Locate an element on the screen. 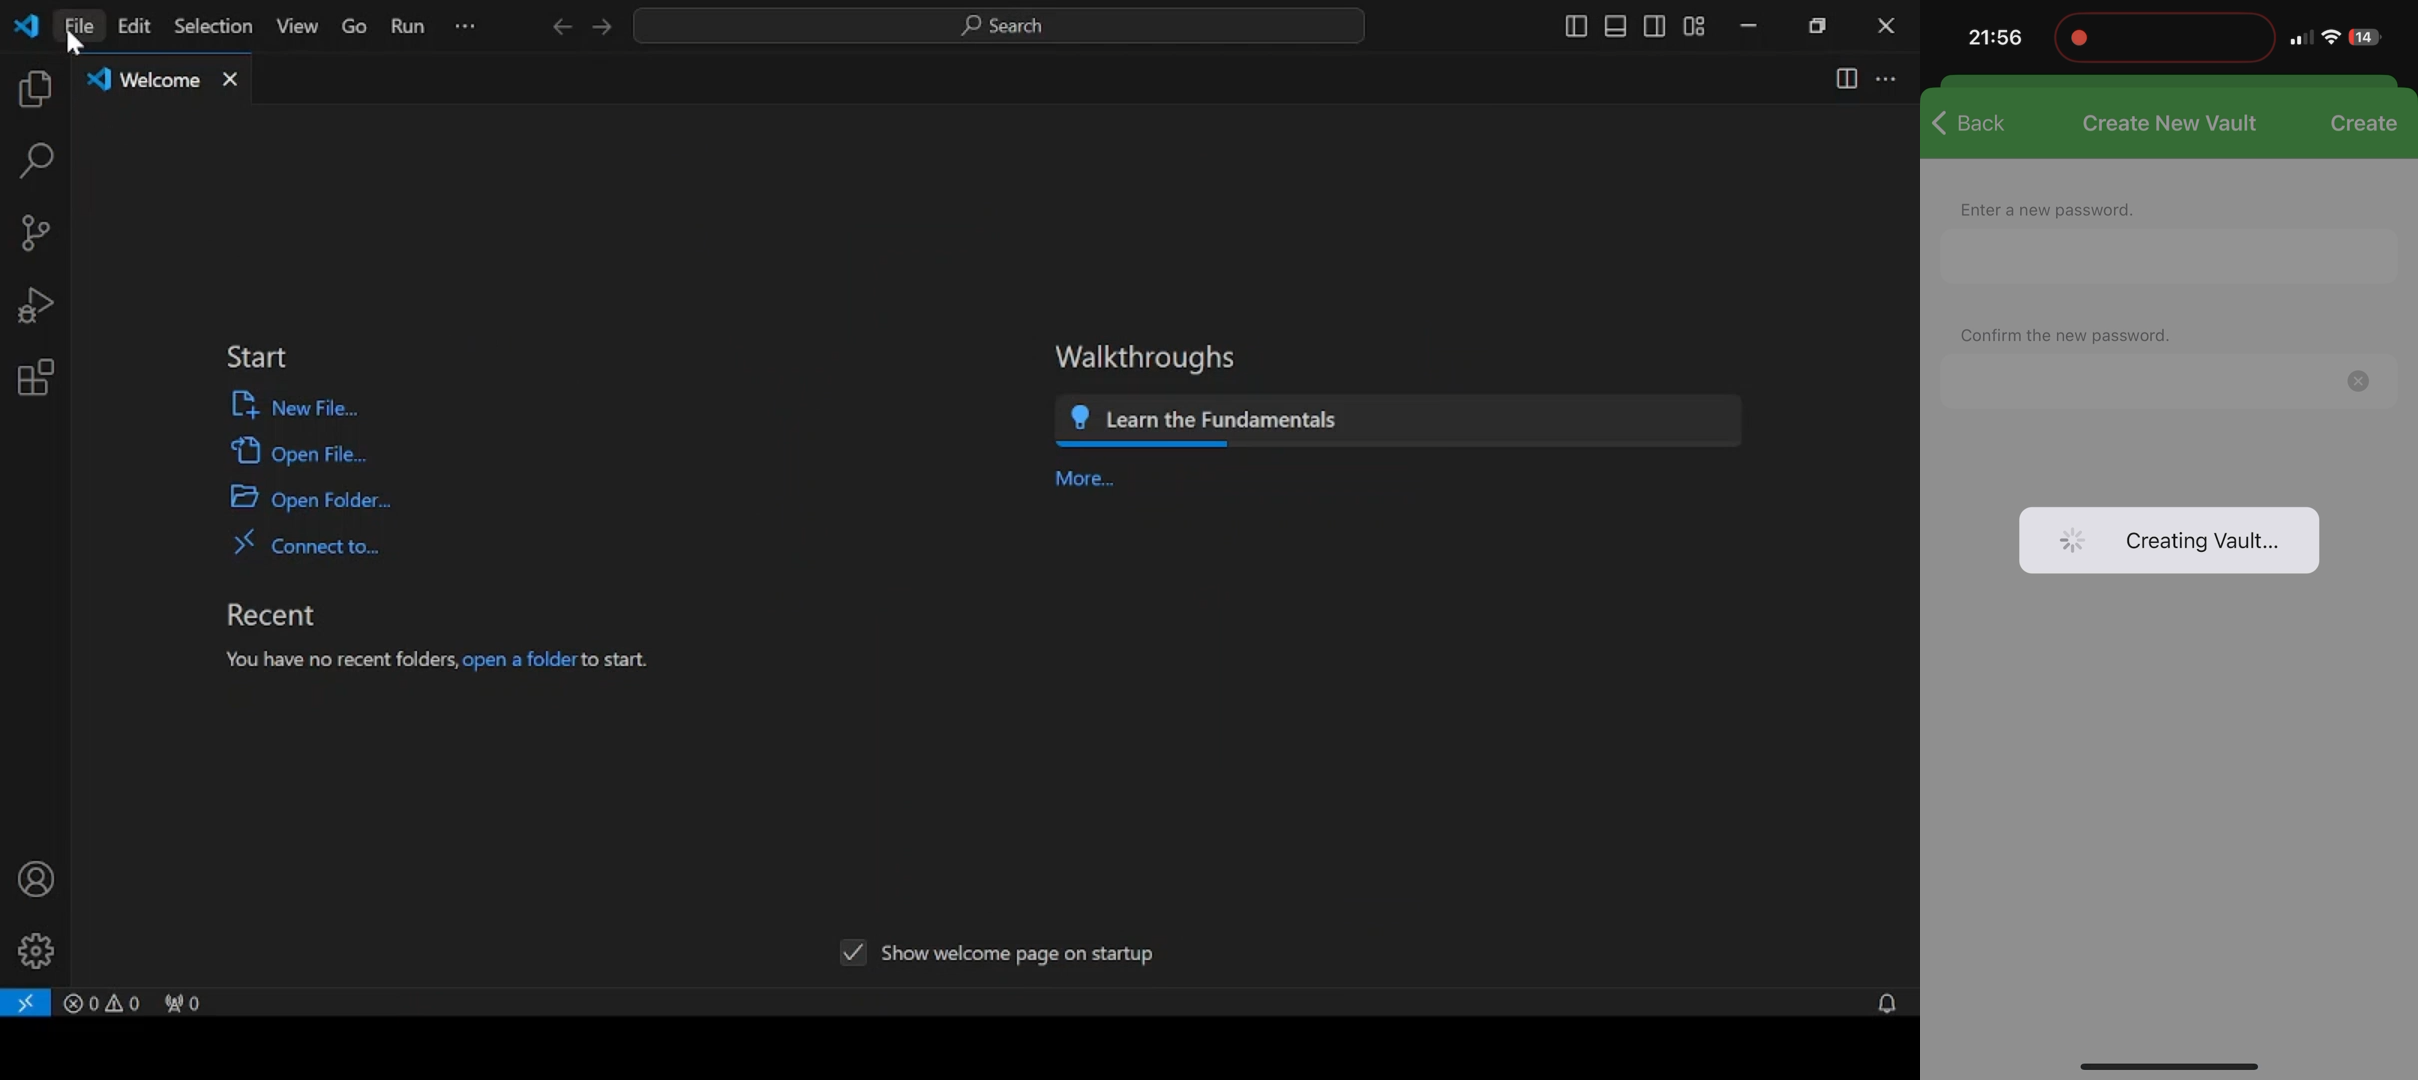  open file is located at coordinates (302, 452).